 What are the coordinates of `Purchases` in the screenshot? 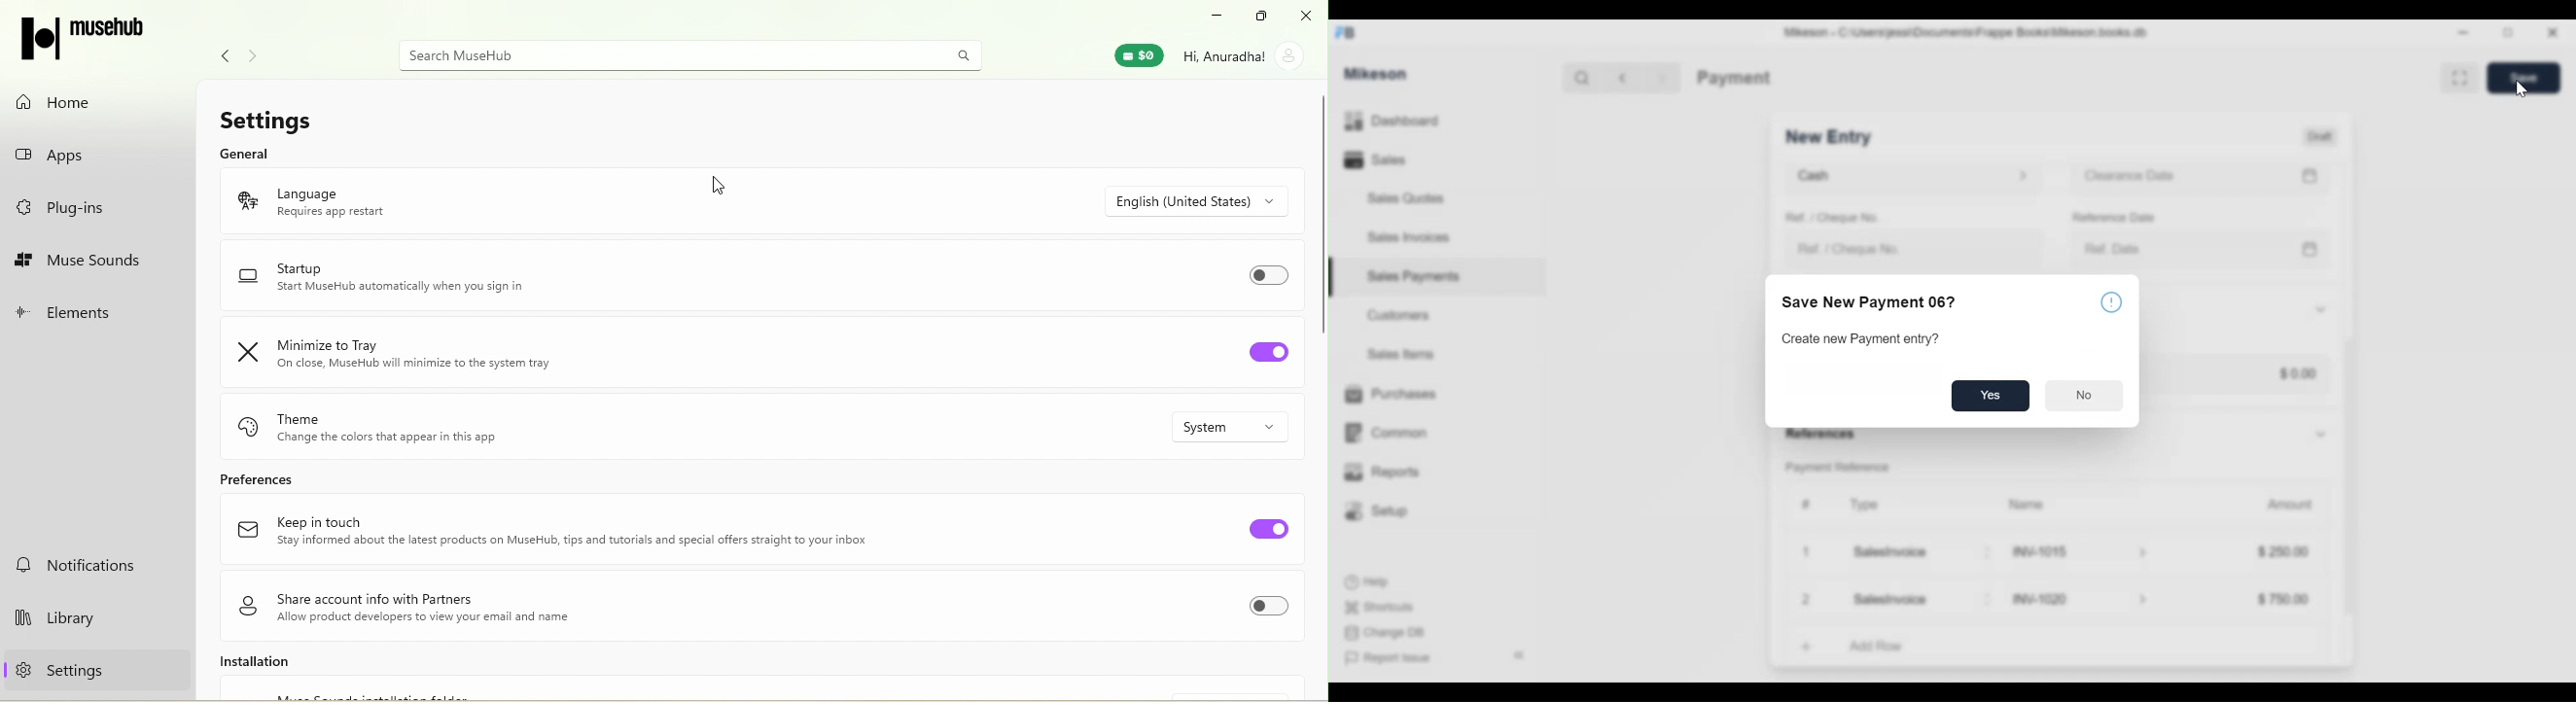 It's located at (1390, 394).